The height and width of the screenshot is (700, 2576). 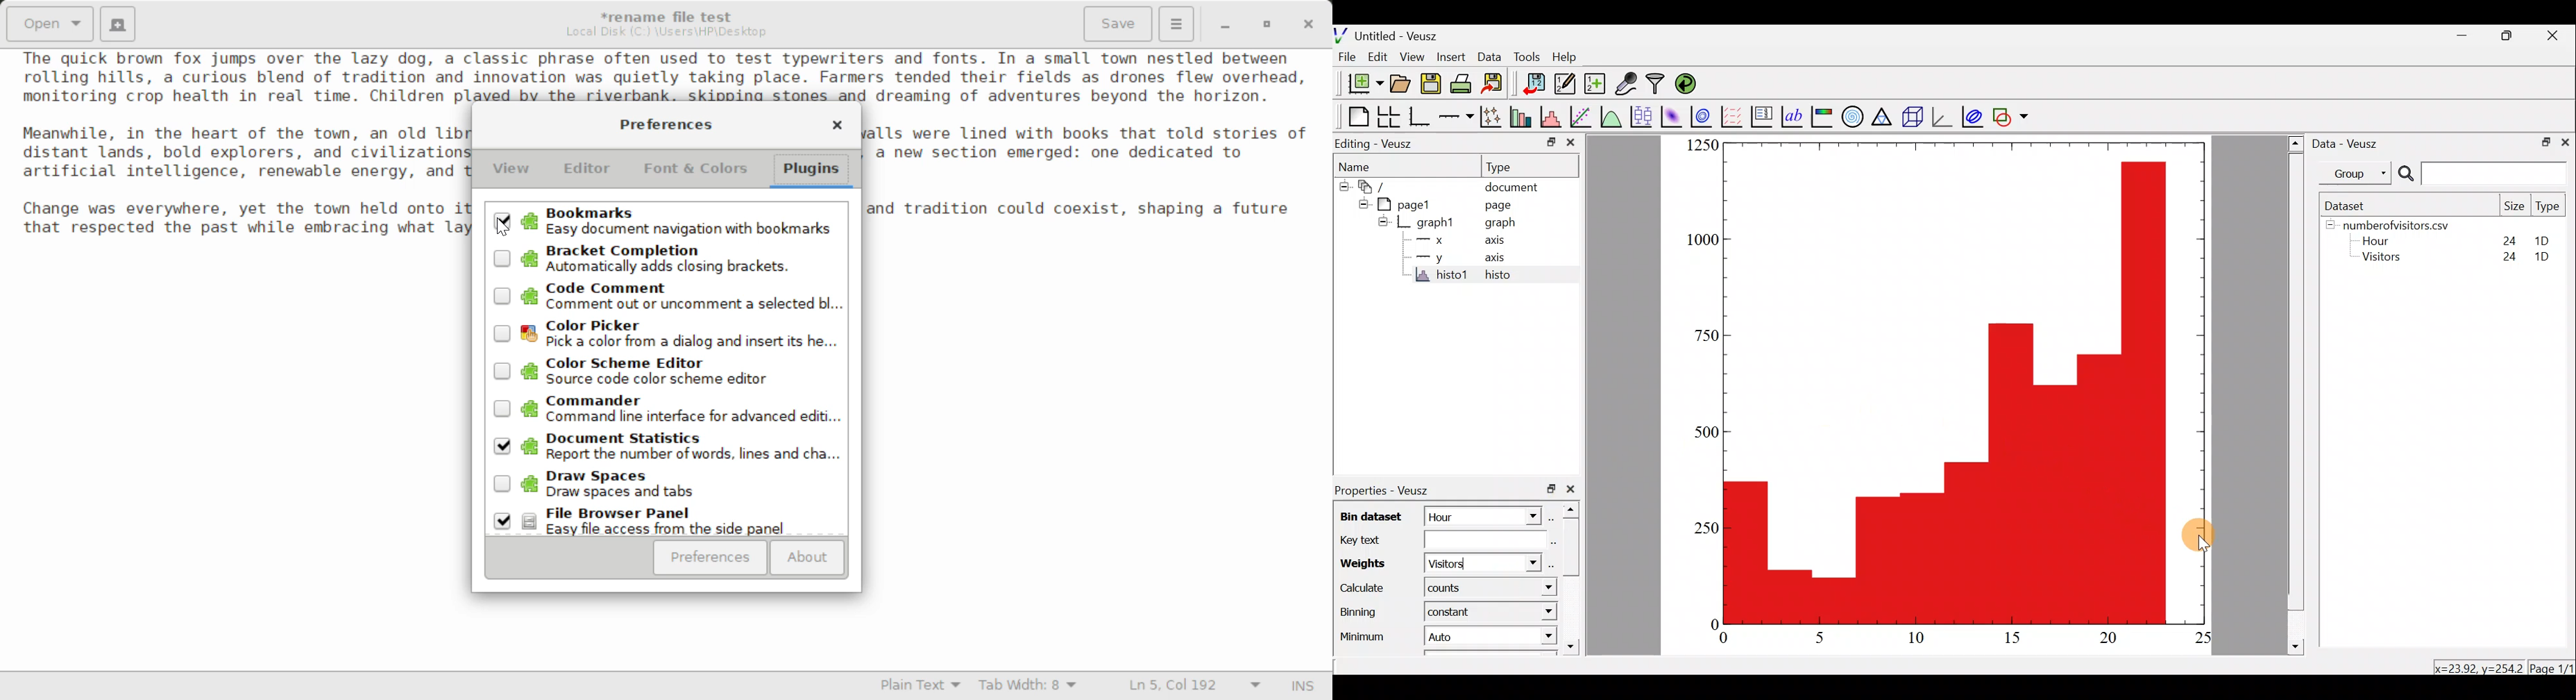 What do you see at coordinates (670, 15) in the screenshot?
I see `File Name ` at bounding box center [670, 15].